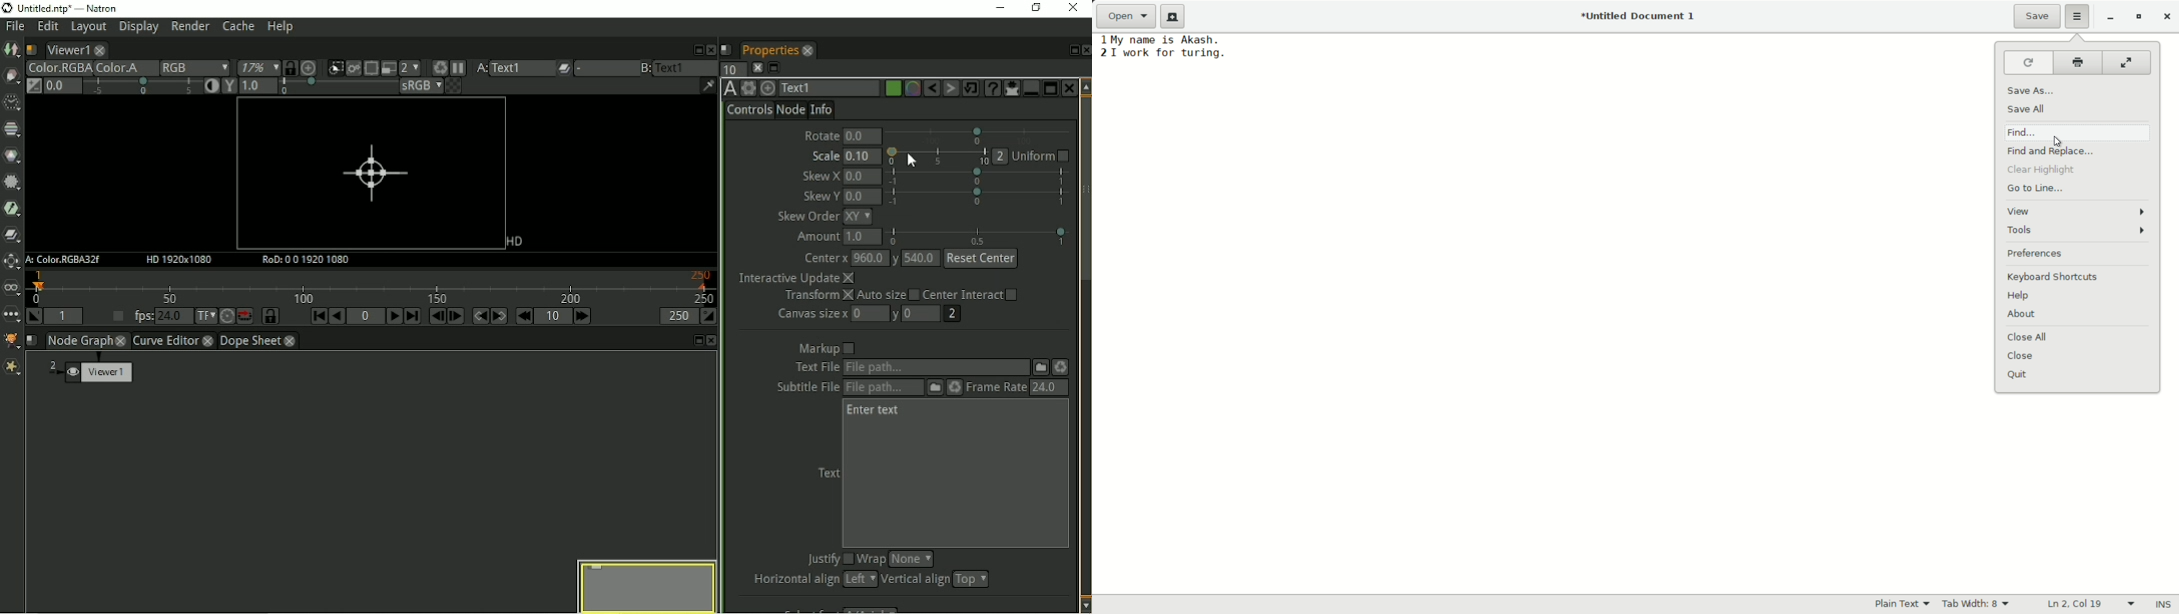  What do you see at coordinates (2139, 17) in the screenshot?
I see `maximize or restore` at bounding box center [2139, 17].